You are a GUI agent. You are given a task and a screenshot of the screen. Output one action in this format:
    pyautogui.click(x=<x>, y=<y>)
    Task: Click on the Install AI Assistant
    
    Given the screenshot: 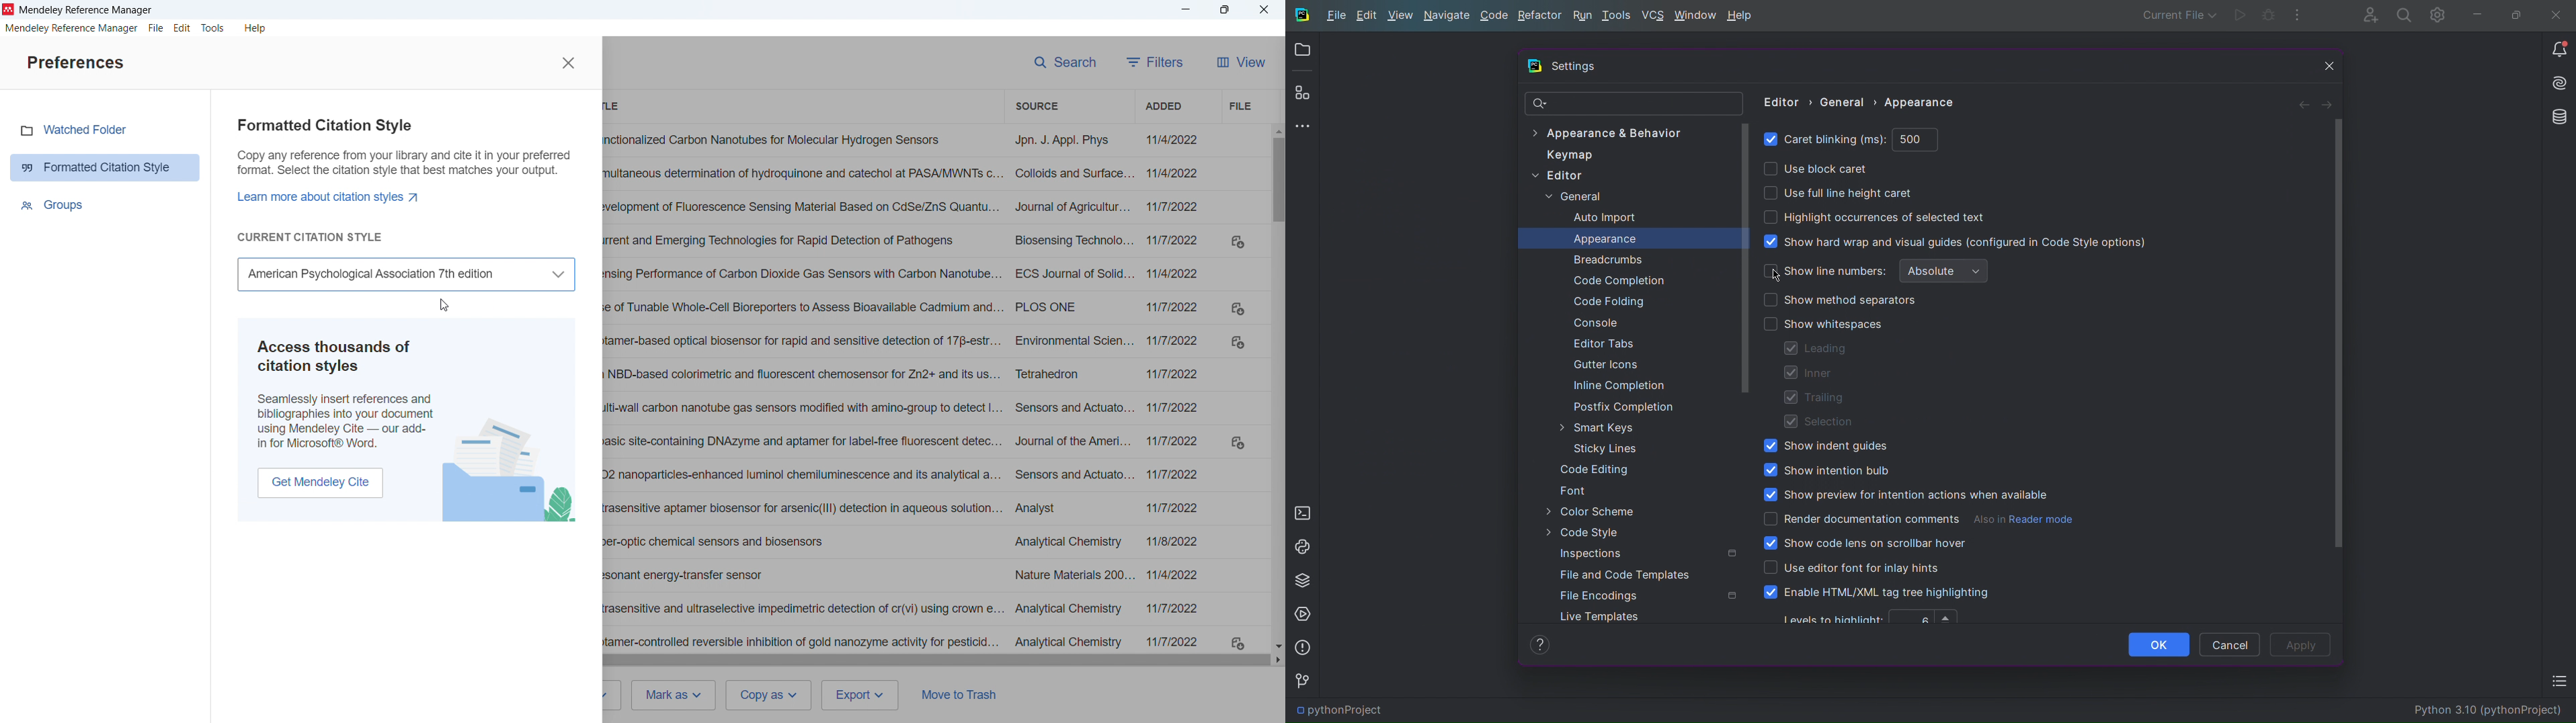 What is the action you would take?
    pyautogui.click(x=2557, y=85)
    